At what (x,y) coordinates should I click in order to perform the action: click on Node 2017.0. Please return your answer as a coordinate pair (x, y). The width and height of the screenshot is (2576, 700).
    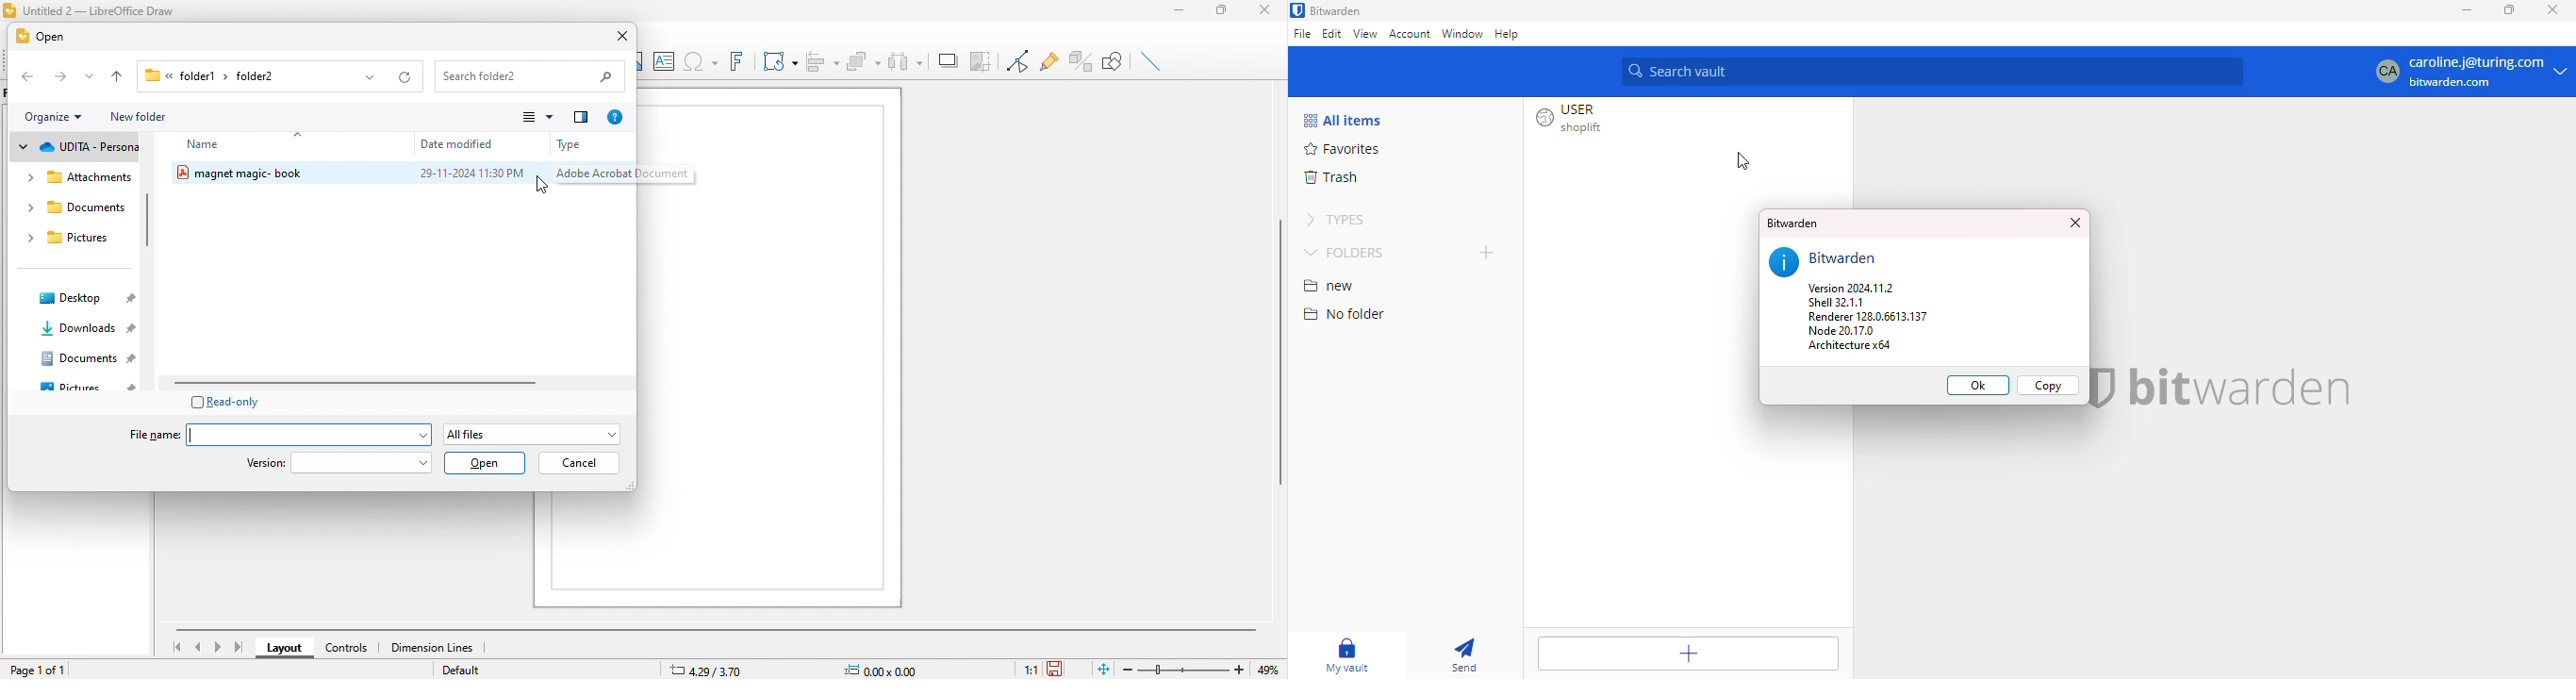
    Looking at the image, I should click on (1852, 330).